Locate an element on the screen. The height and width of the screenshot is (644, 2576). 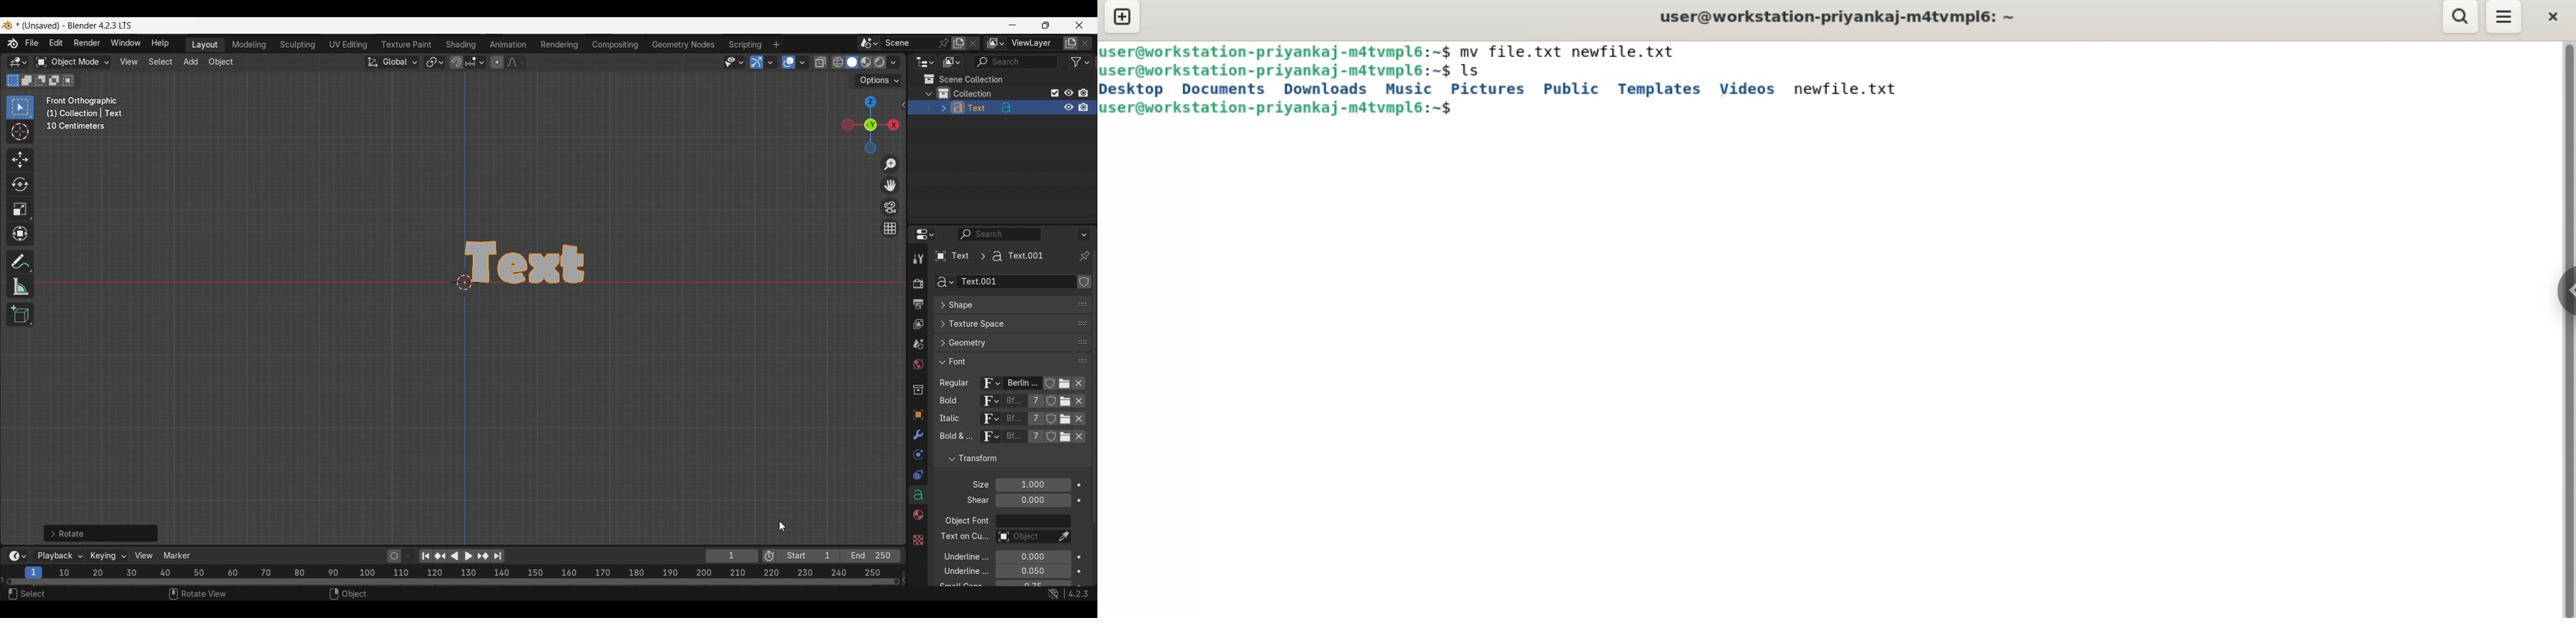
Underline position is located at coordinates (1035, 558).